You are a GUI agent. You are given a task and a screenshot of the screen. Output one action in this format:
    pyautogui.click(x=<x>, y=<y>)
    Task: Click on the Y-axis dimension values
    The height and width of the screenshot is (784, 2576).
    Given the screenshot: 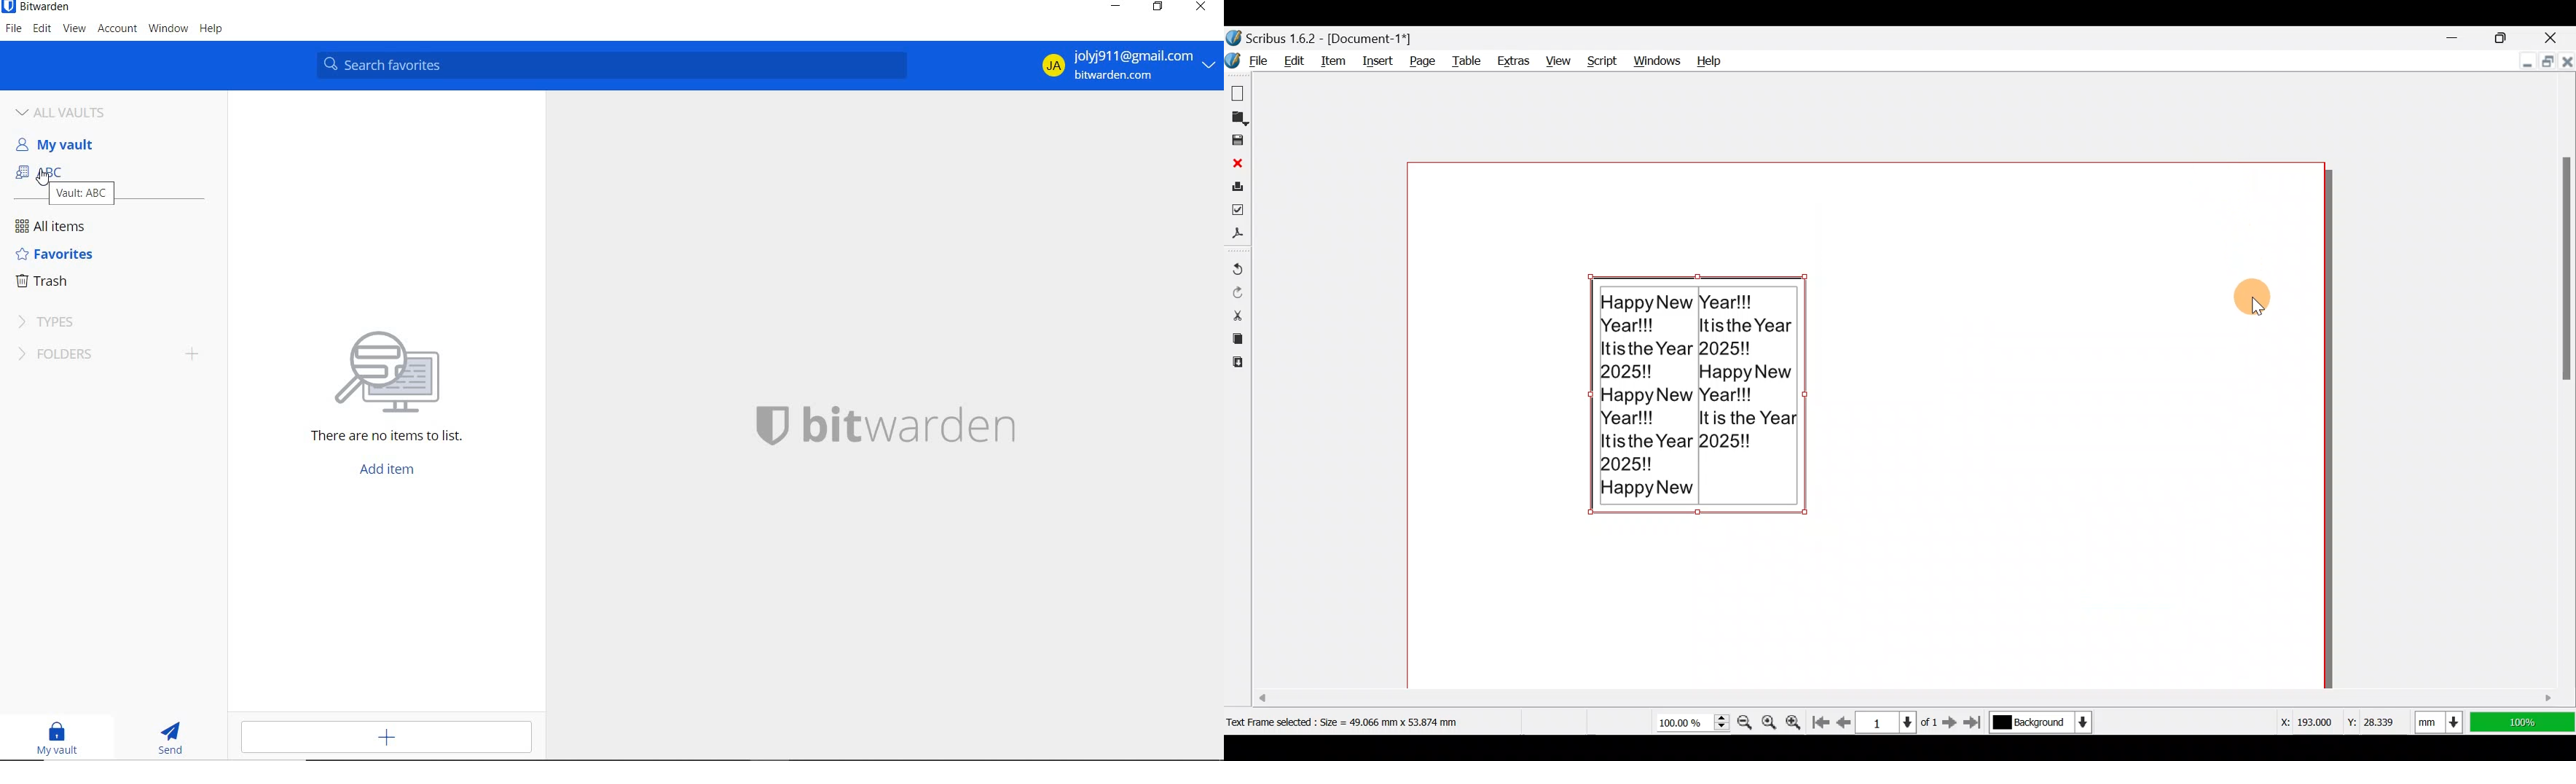 What is the action you would take?
    pyautogui.click(x=2378, y=717)
    